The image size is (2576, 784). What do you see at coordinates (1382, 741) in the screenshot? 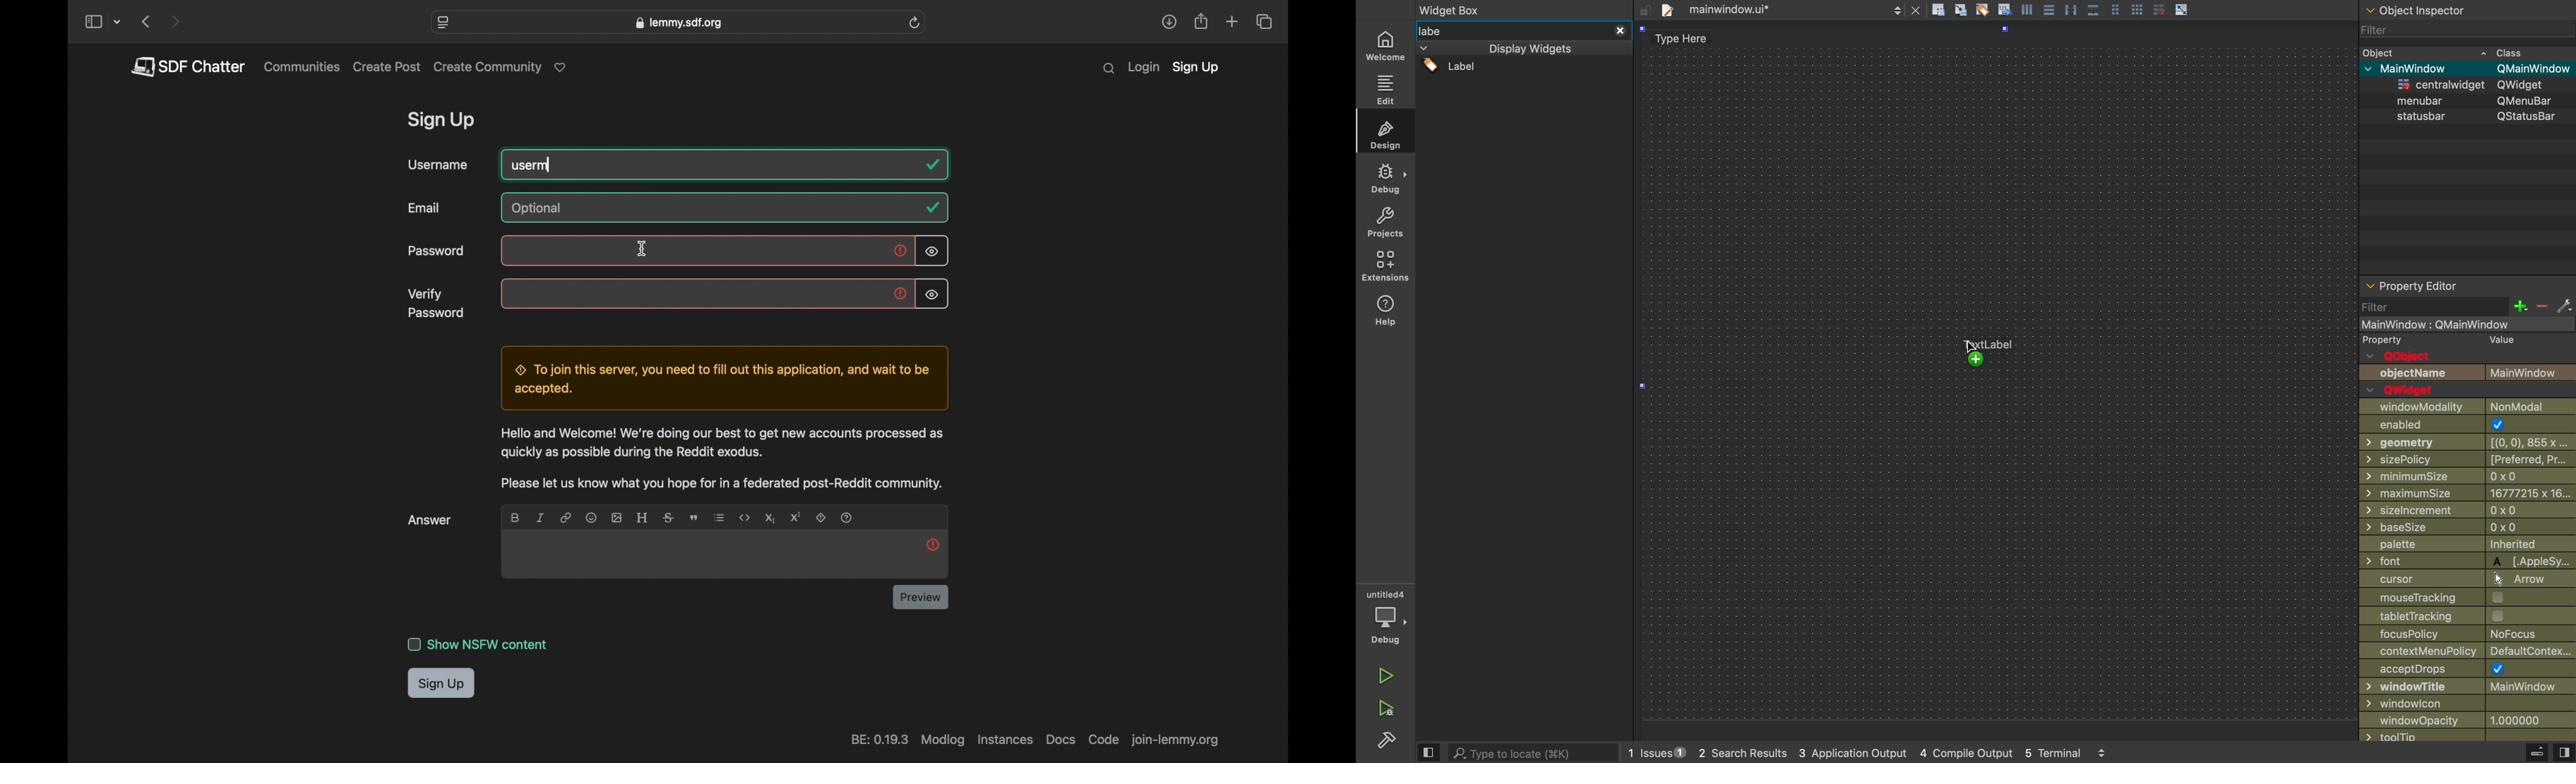
I see `settingd` at bounding box center [1382, 741].